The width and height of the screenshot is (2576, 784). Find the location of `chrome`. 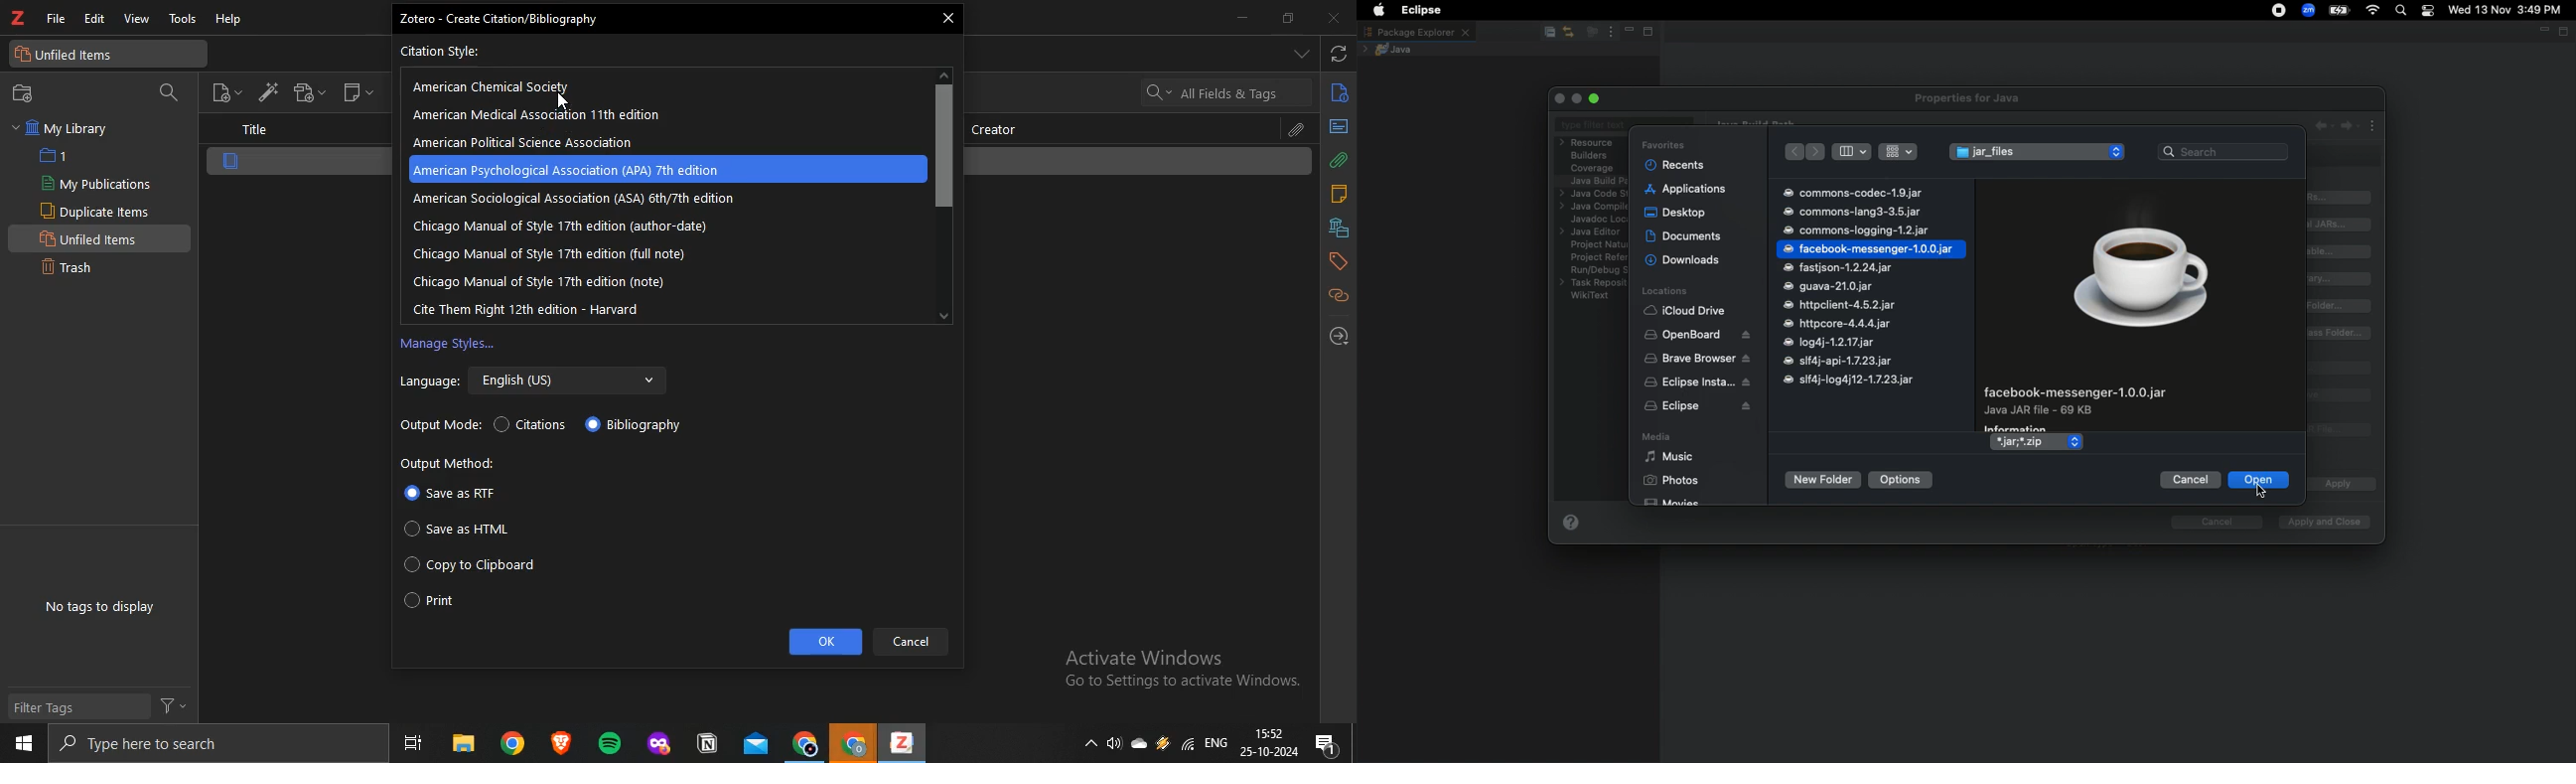

chrome is located at coordinates (854, 743).